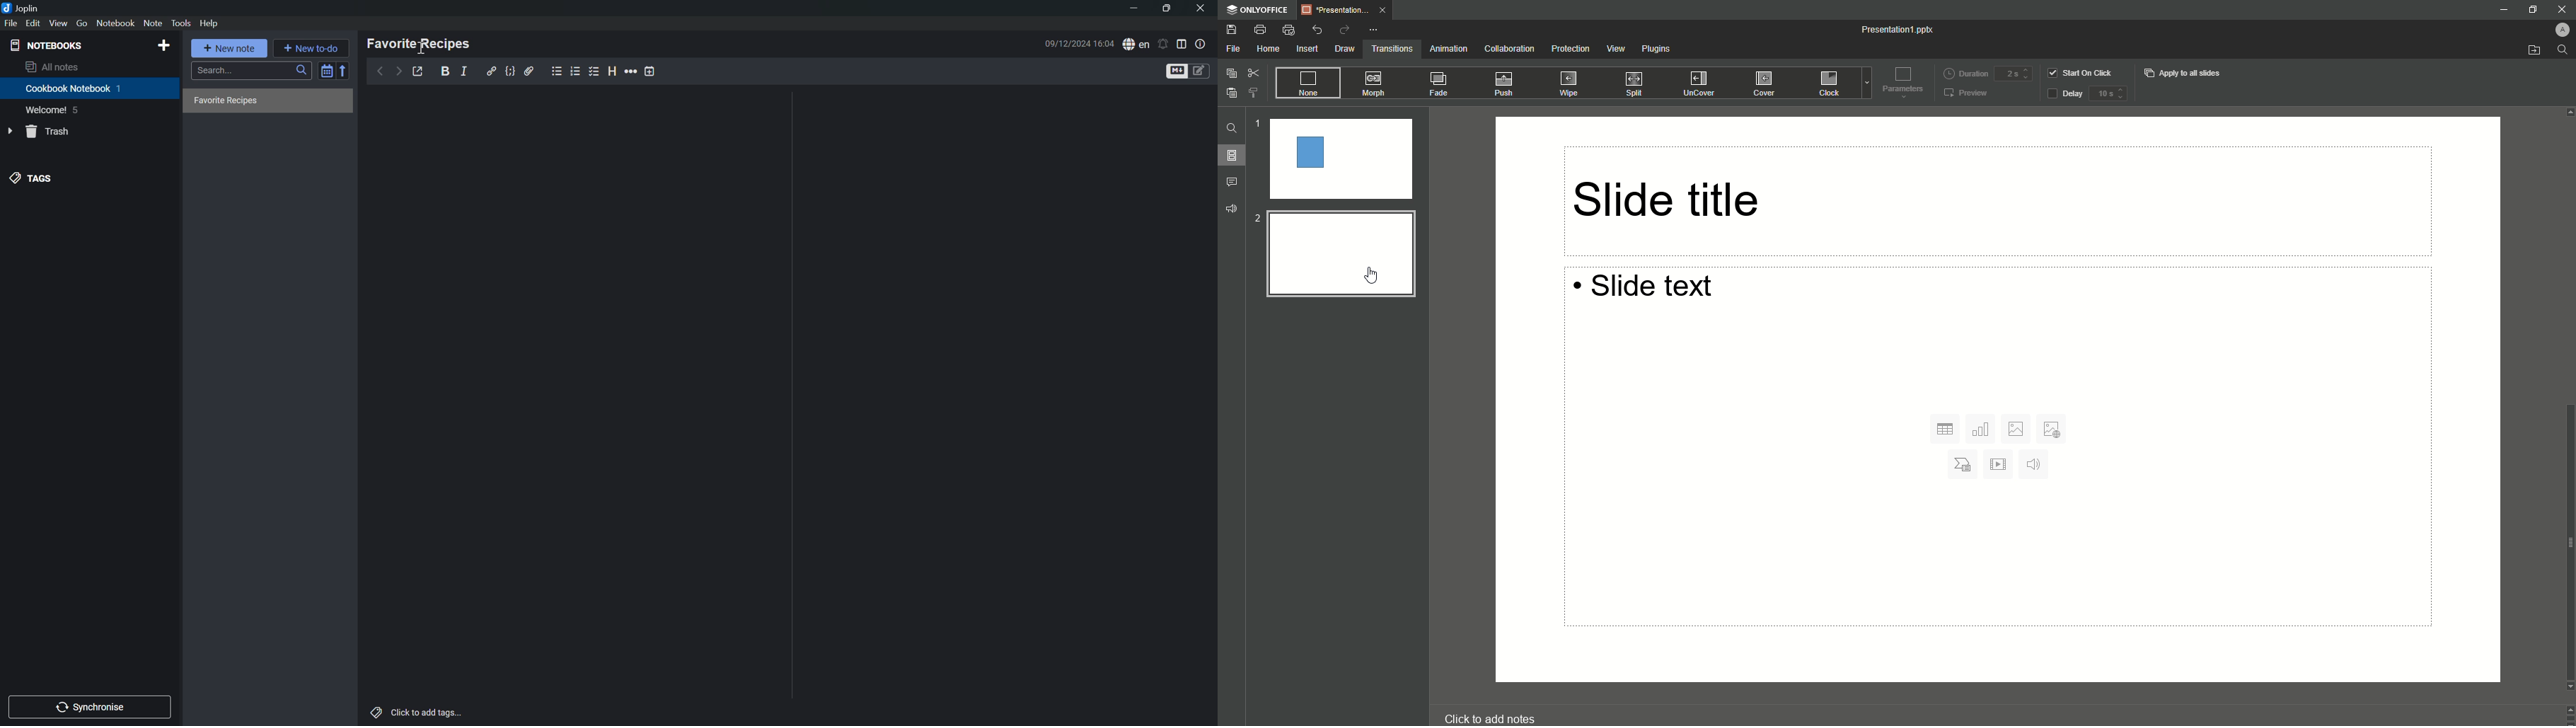  What do you see at coordinates (1963, 465) in the screenshot?
I see `Char` at bounding box center [1963, 465].